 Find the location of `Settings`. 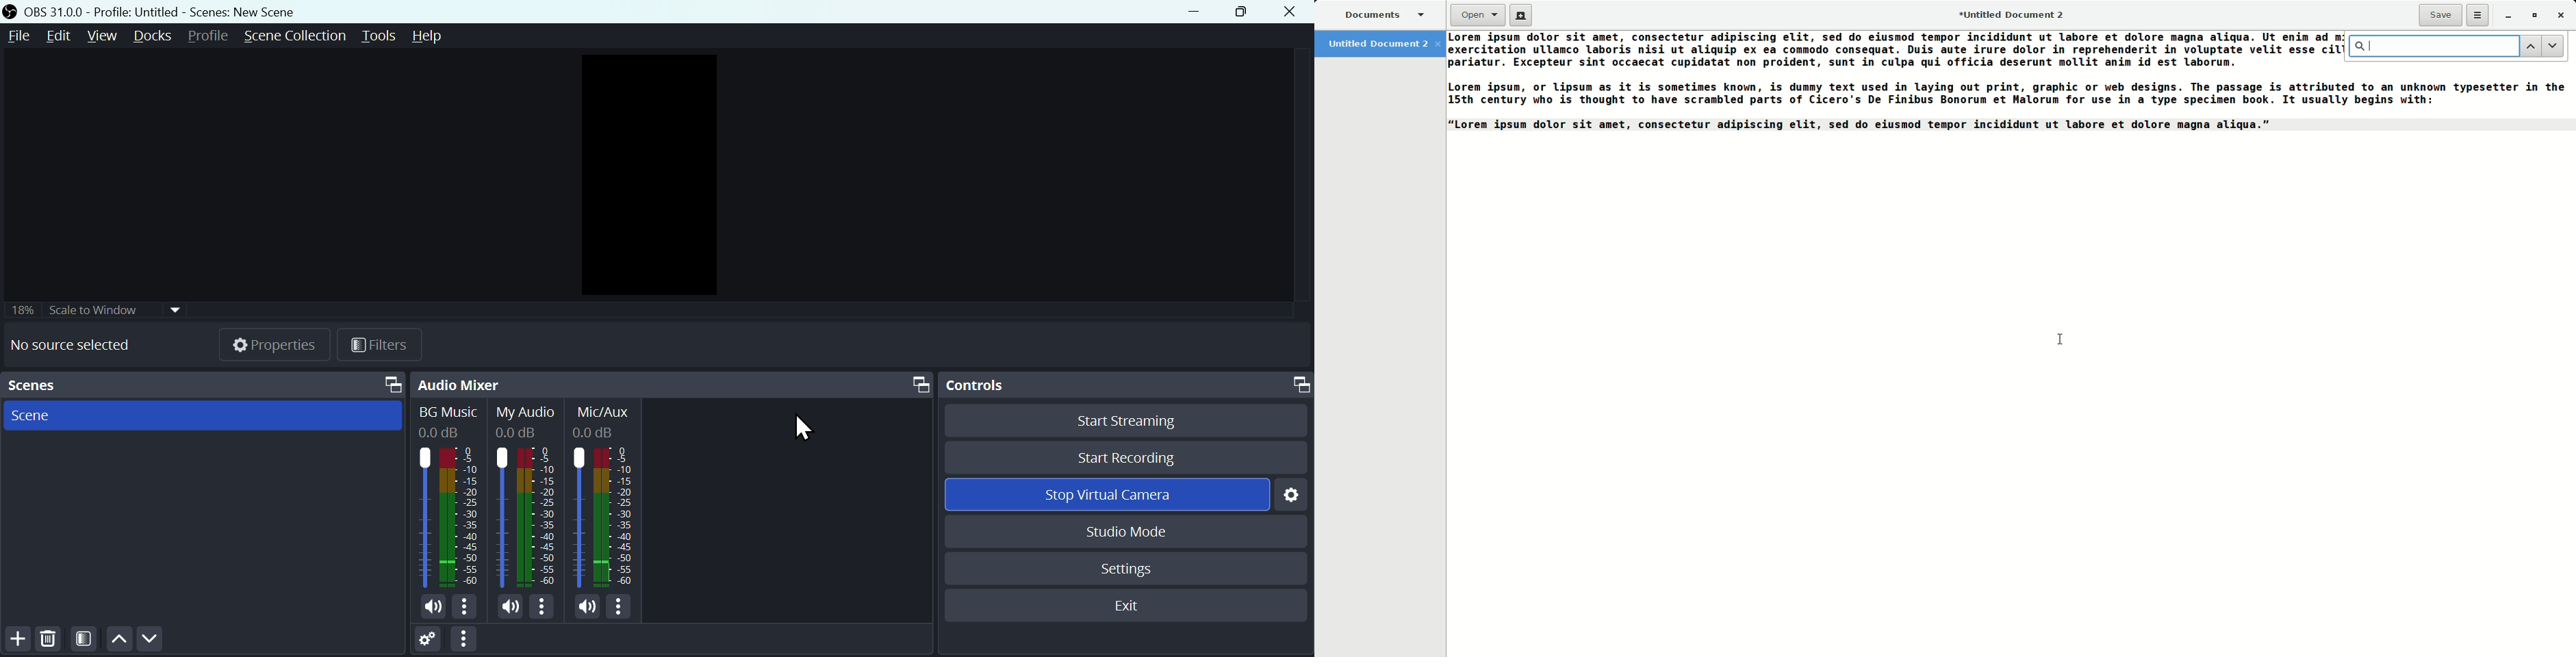

Settings is located at coordinates (1290, 495).